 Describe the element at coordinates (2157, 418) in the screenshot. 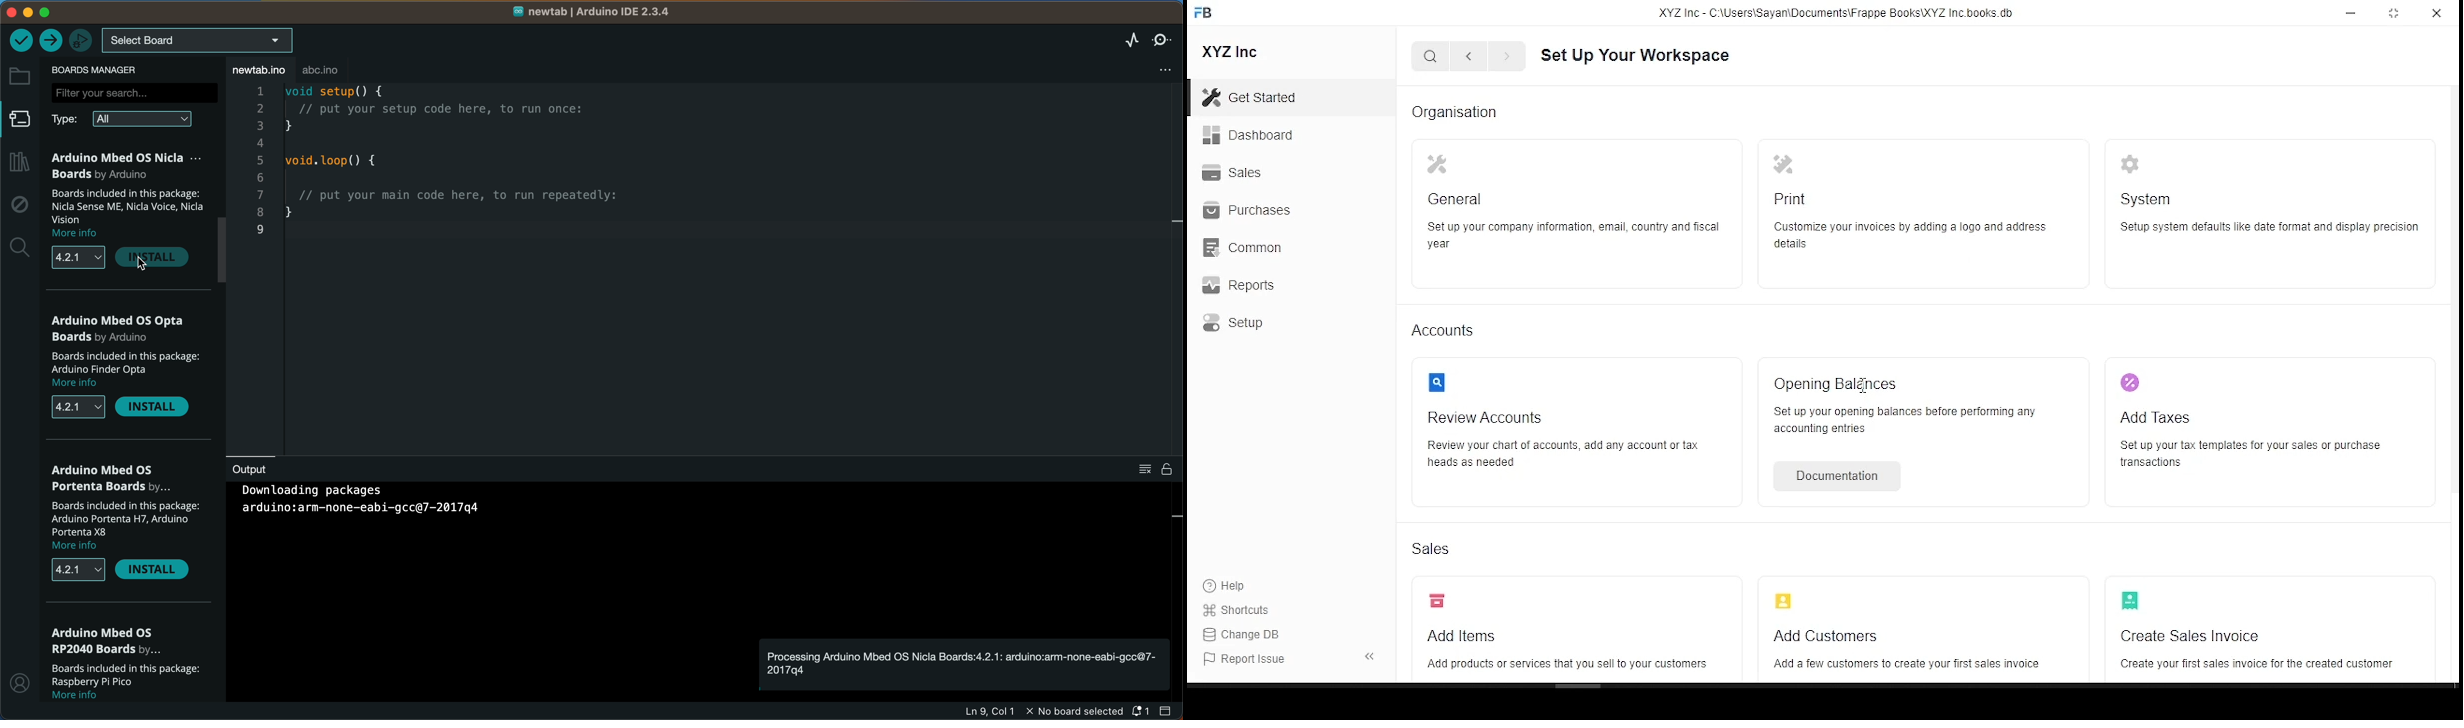

I see `add taxes` at that location.